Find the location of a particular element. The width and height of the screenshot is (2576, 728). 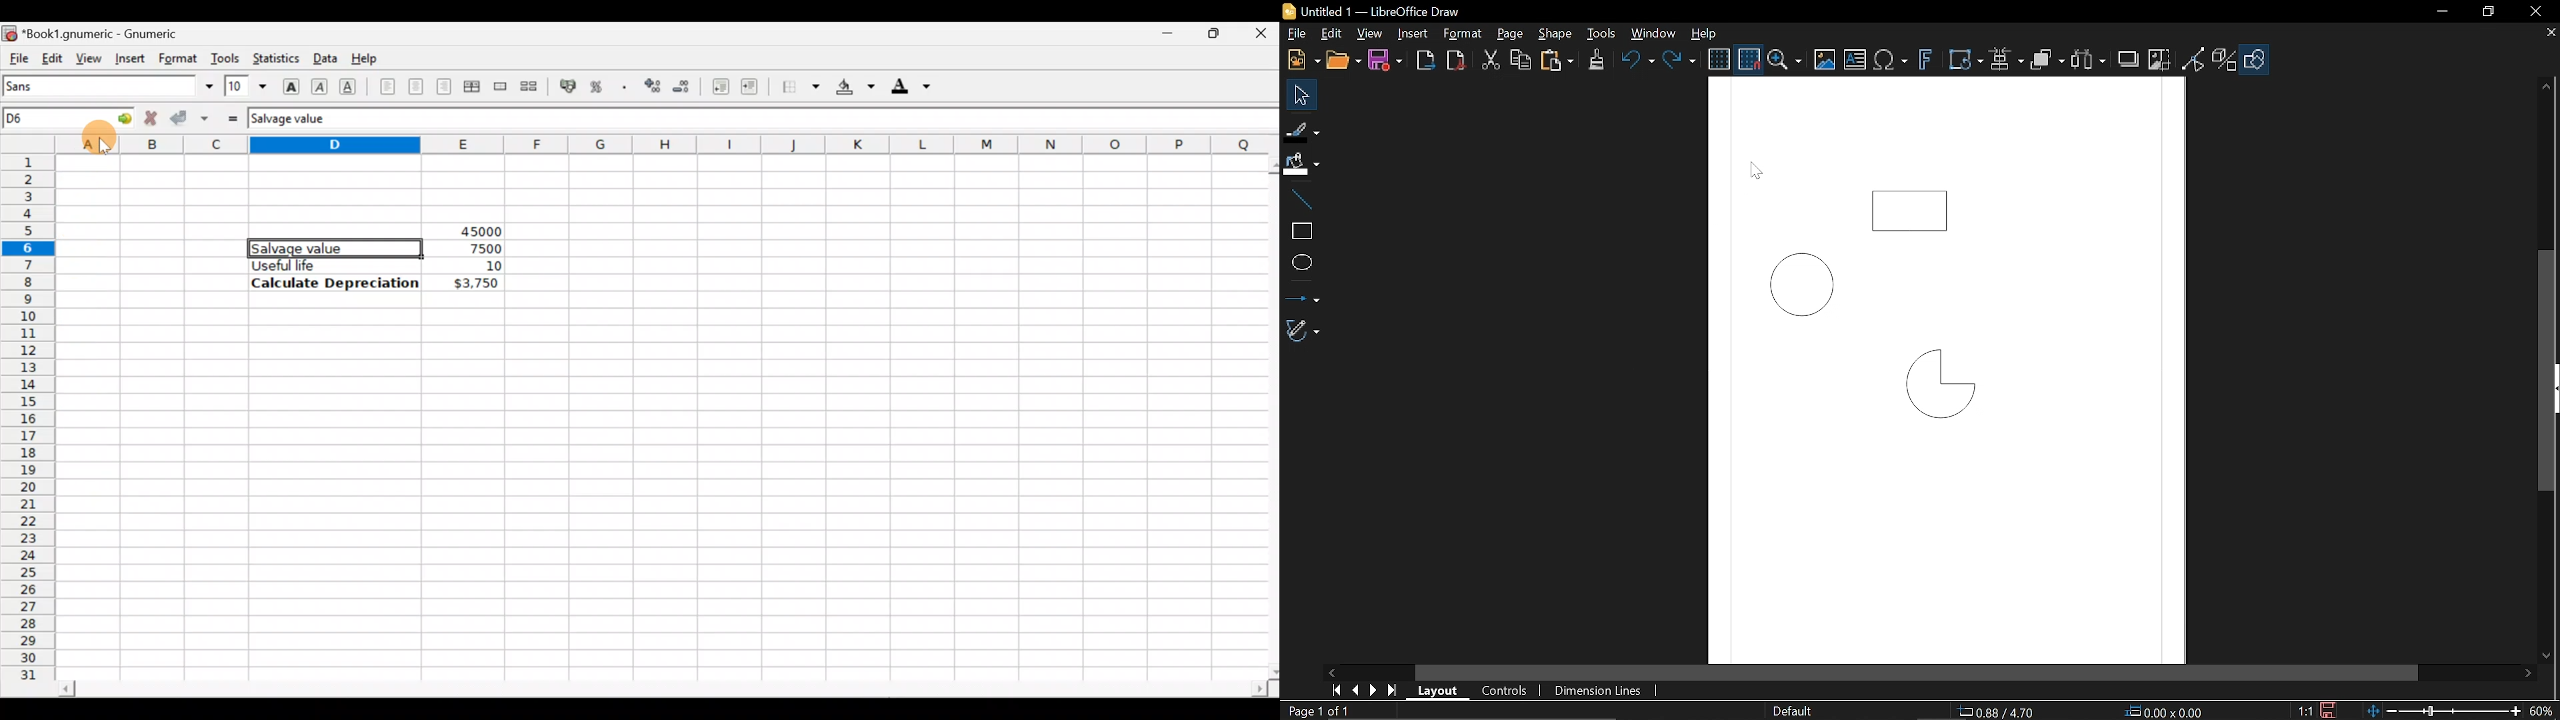

COntrols is located at coordinates (1503, 691).